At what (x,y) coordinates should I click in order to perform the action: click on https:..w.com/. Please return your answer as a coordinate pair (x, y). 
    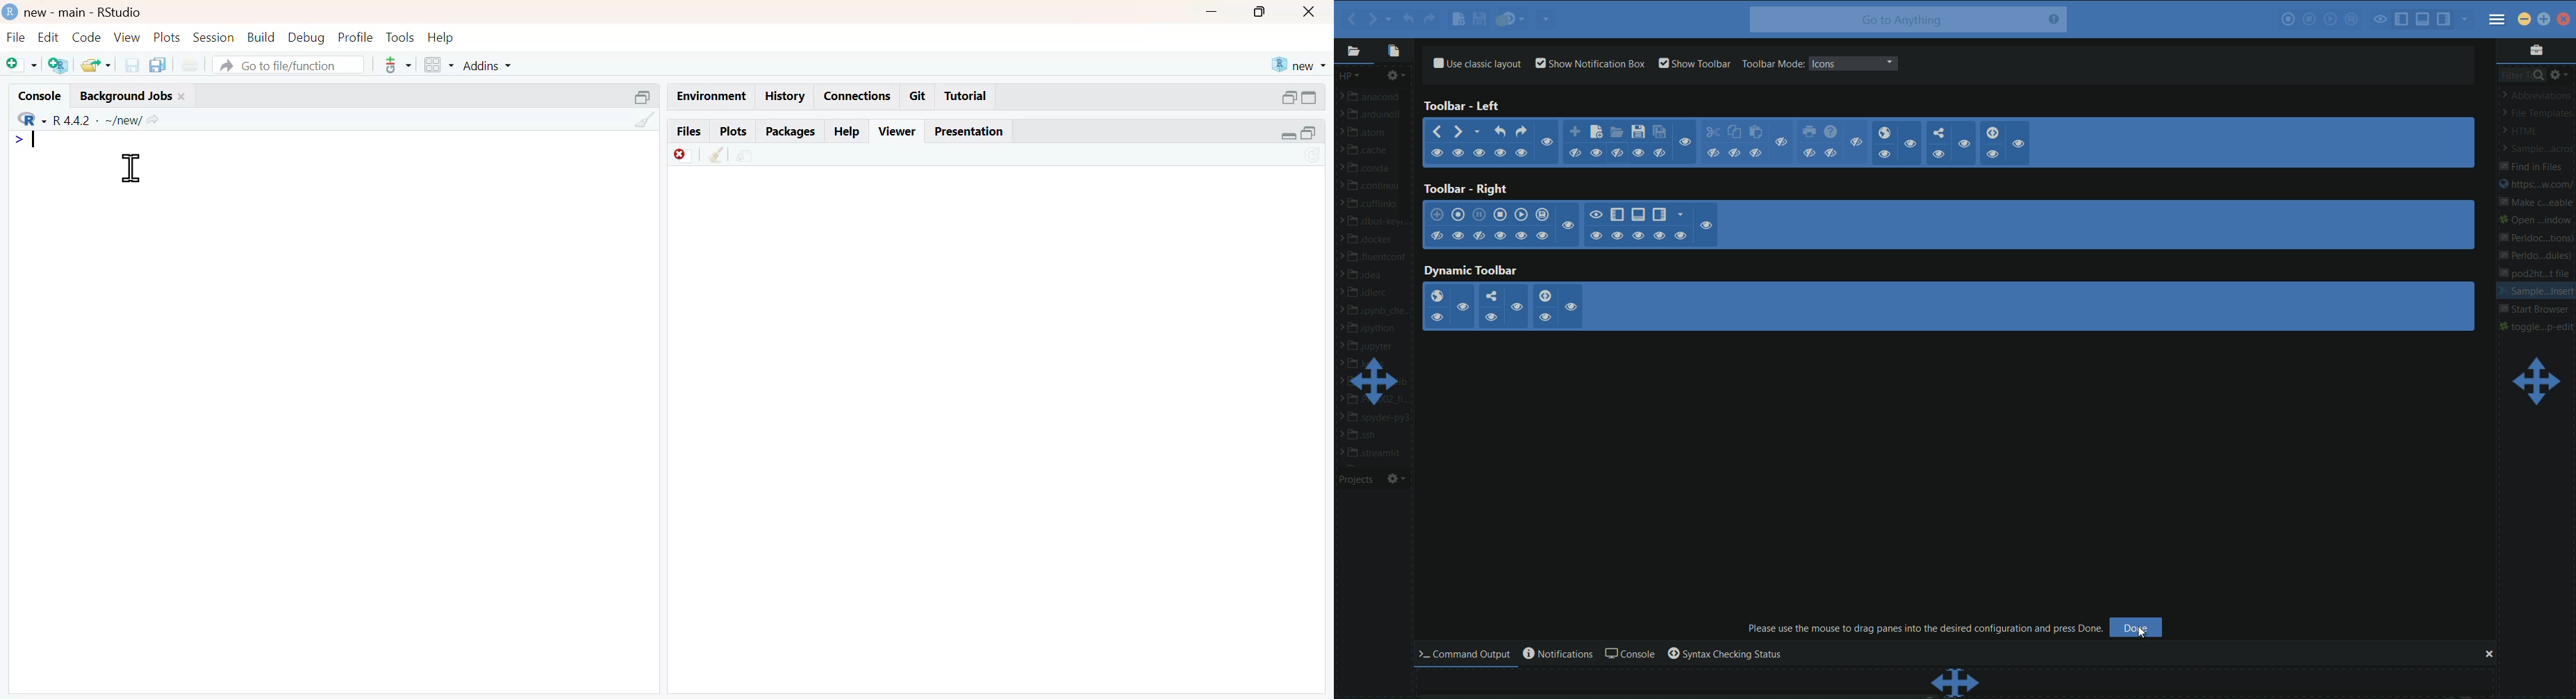
    Looking at the image, I should click on (2536, 186).